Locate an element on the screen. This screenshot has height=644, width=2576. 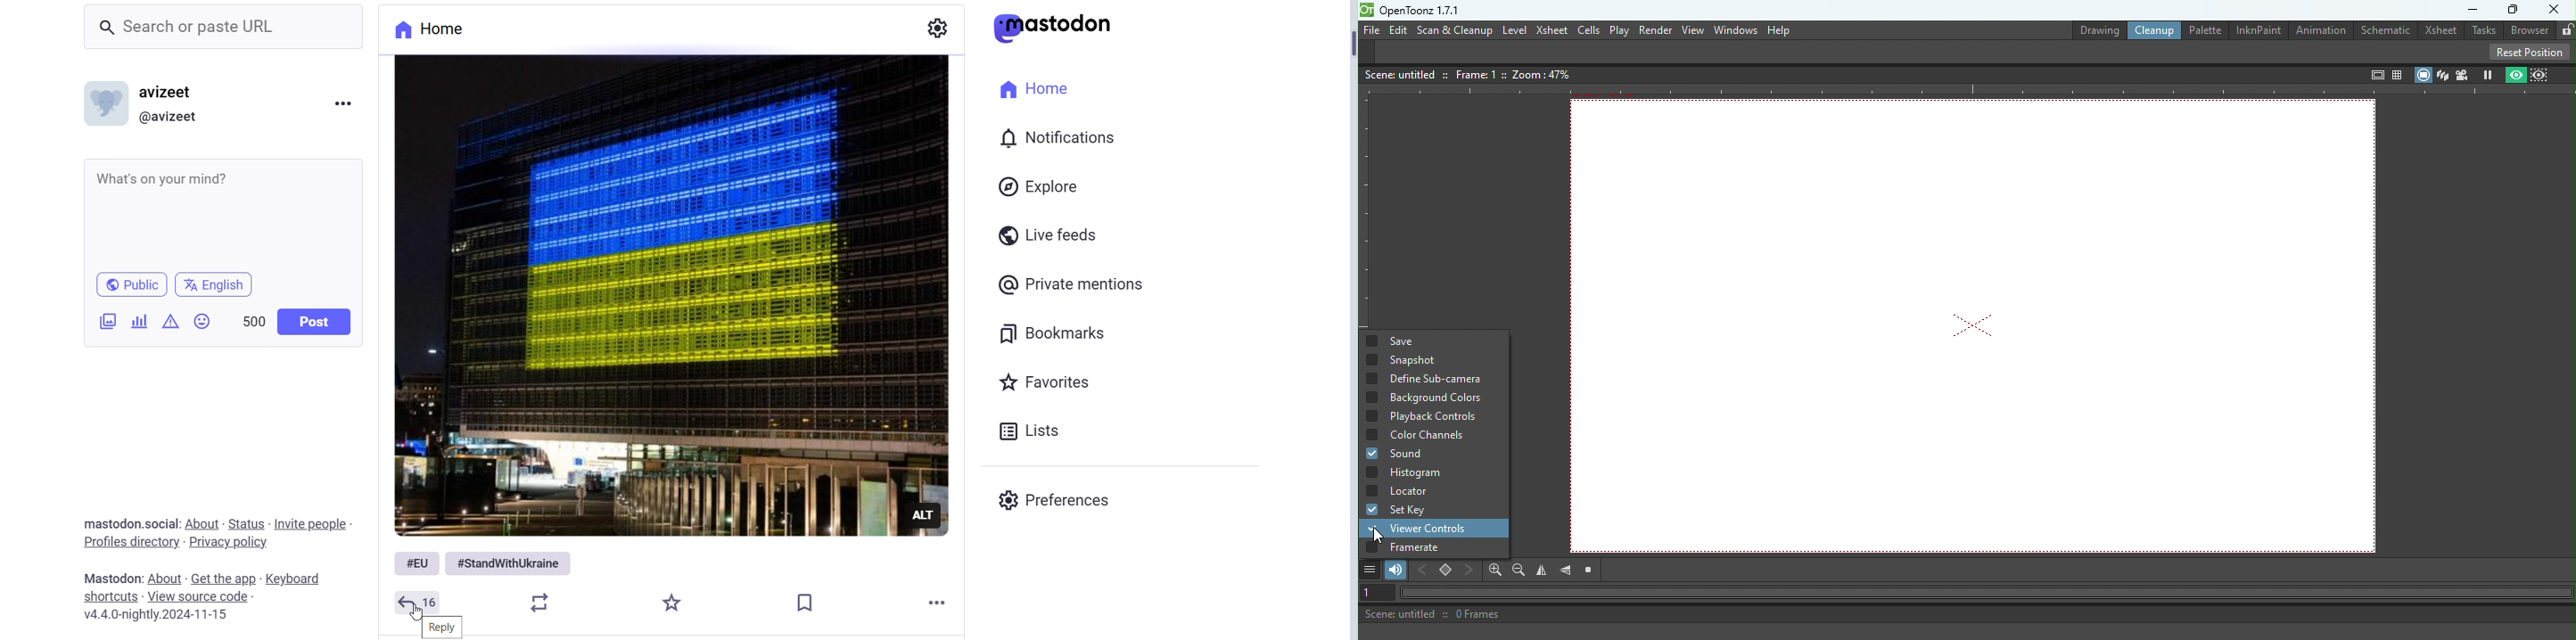
Word Limit is located at coordinates (255, 321).